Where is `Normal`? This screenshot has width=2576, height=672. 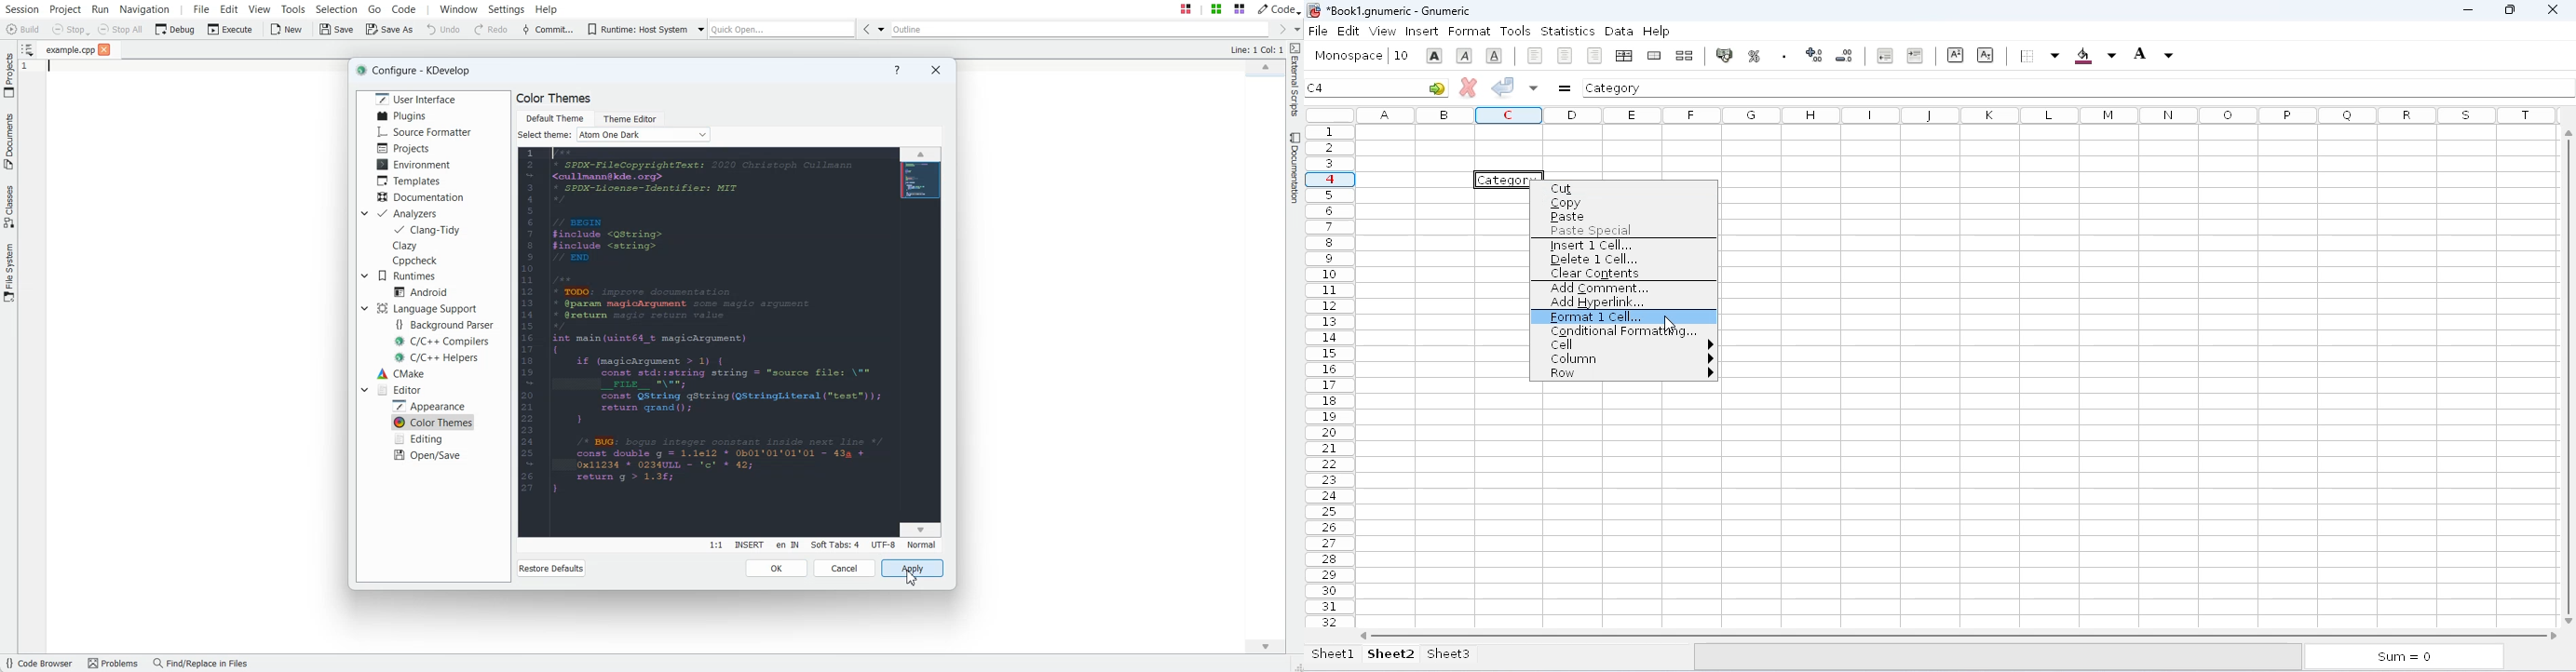 Normal is located at coordinates (921, 544).